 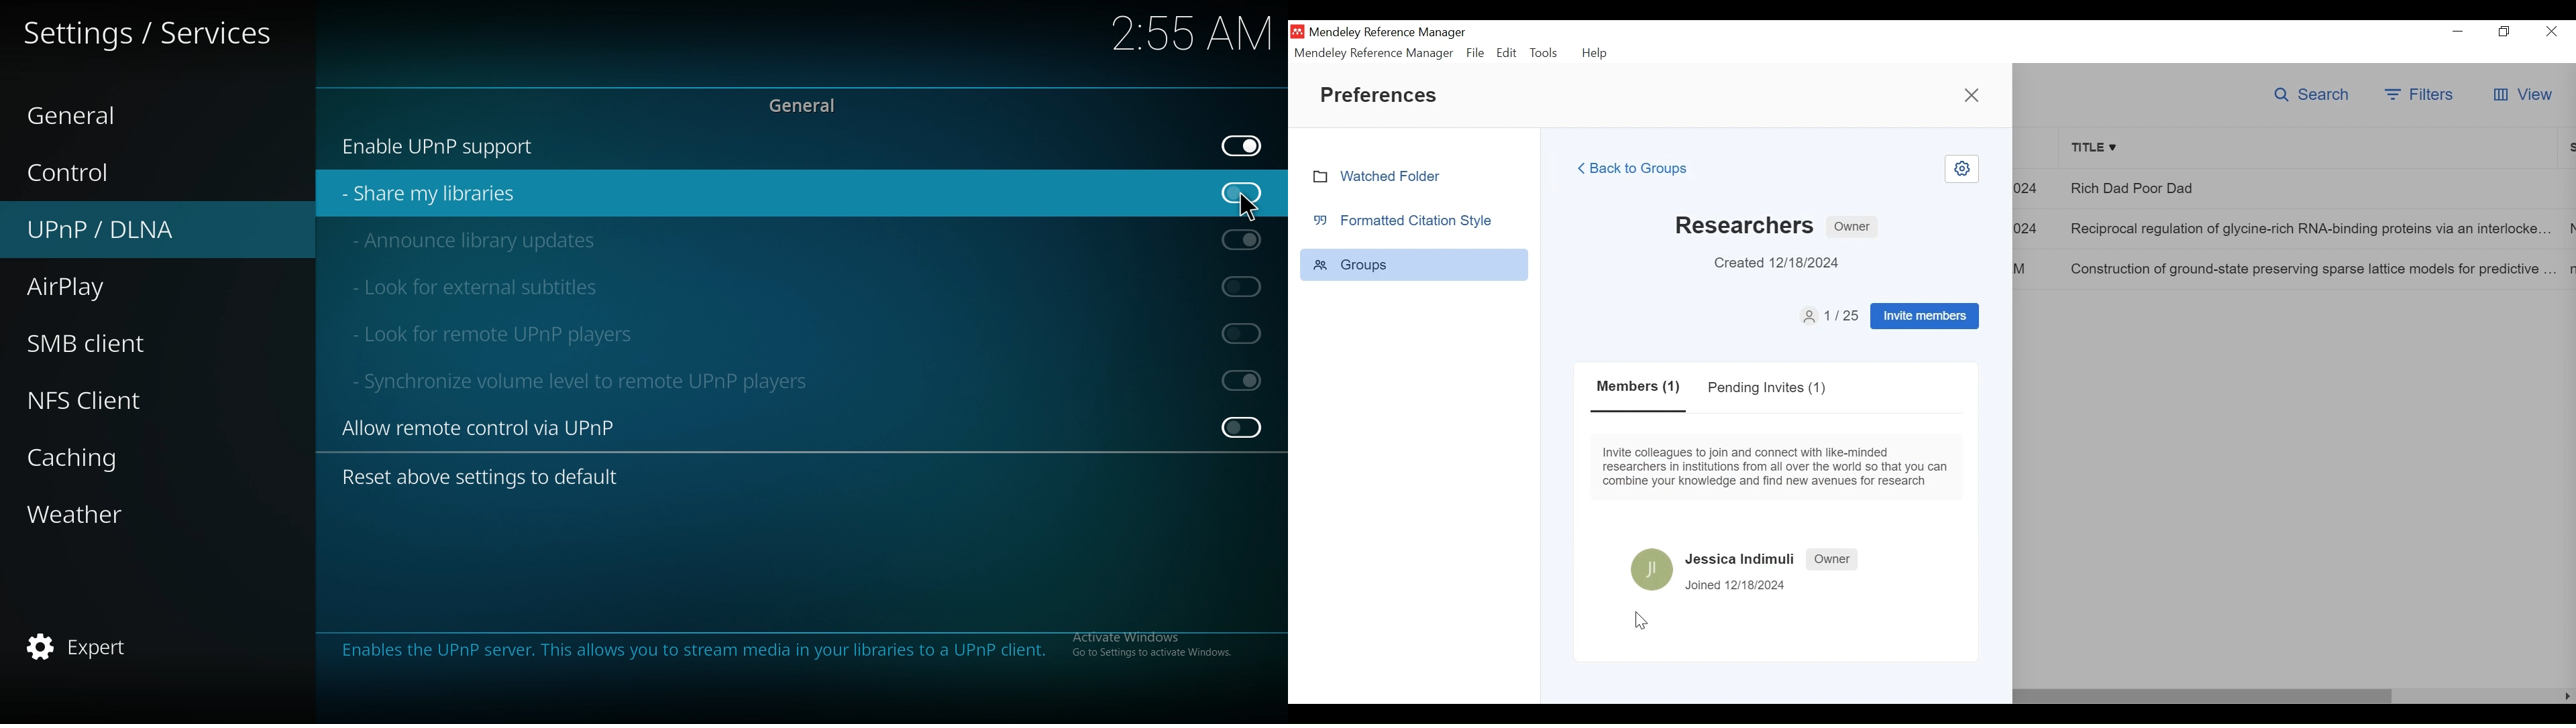 I want to click on control, so click(x=103, y=173).